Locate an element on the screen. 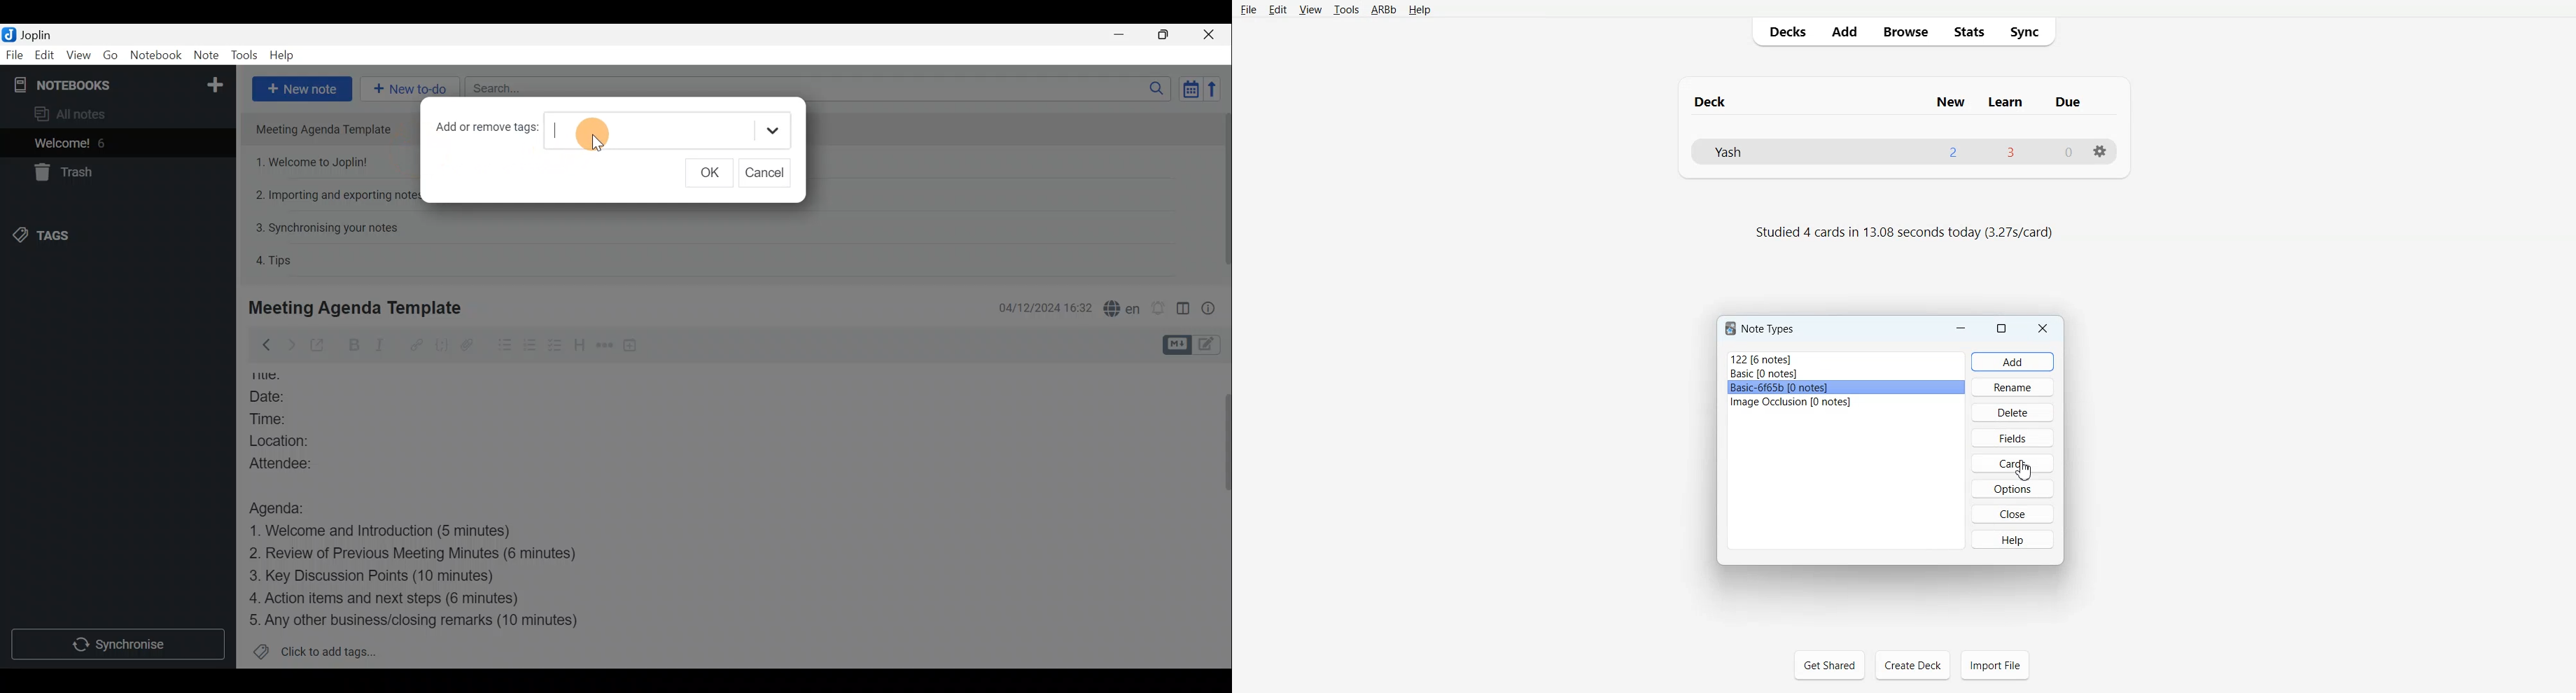 The image size is (2576, 700). Fields is located at coordinates (2013, 438).